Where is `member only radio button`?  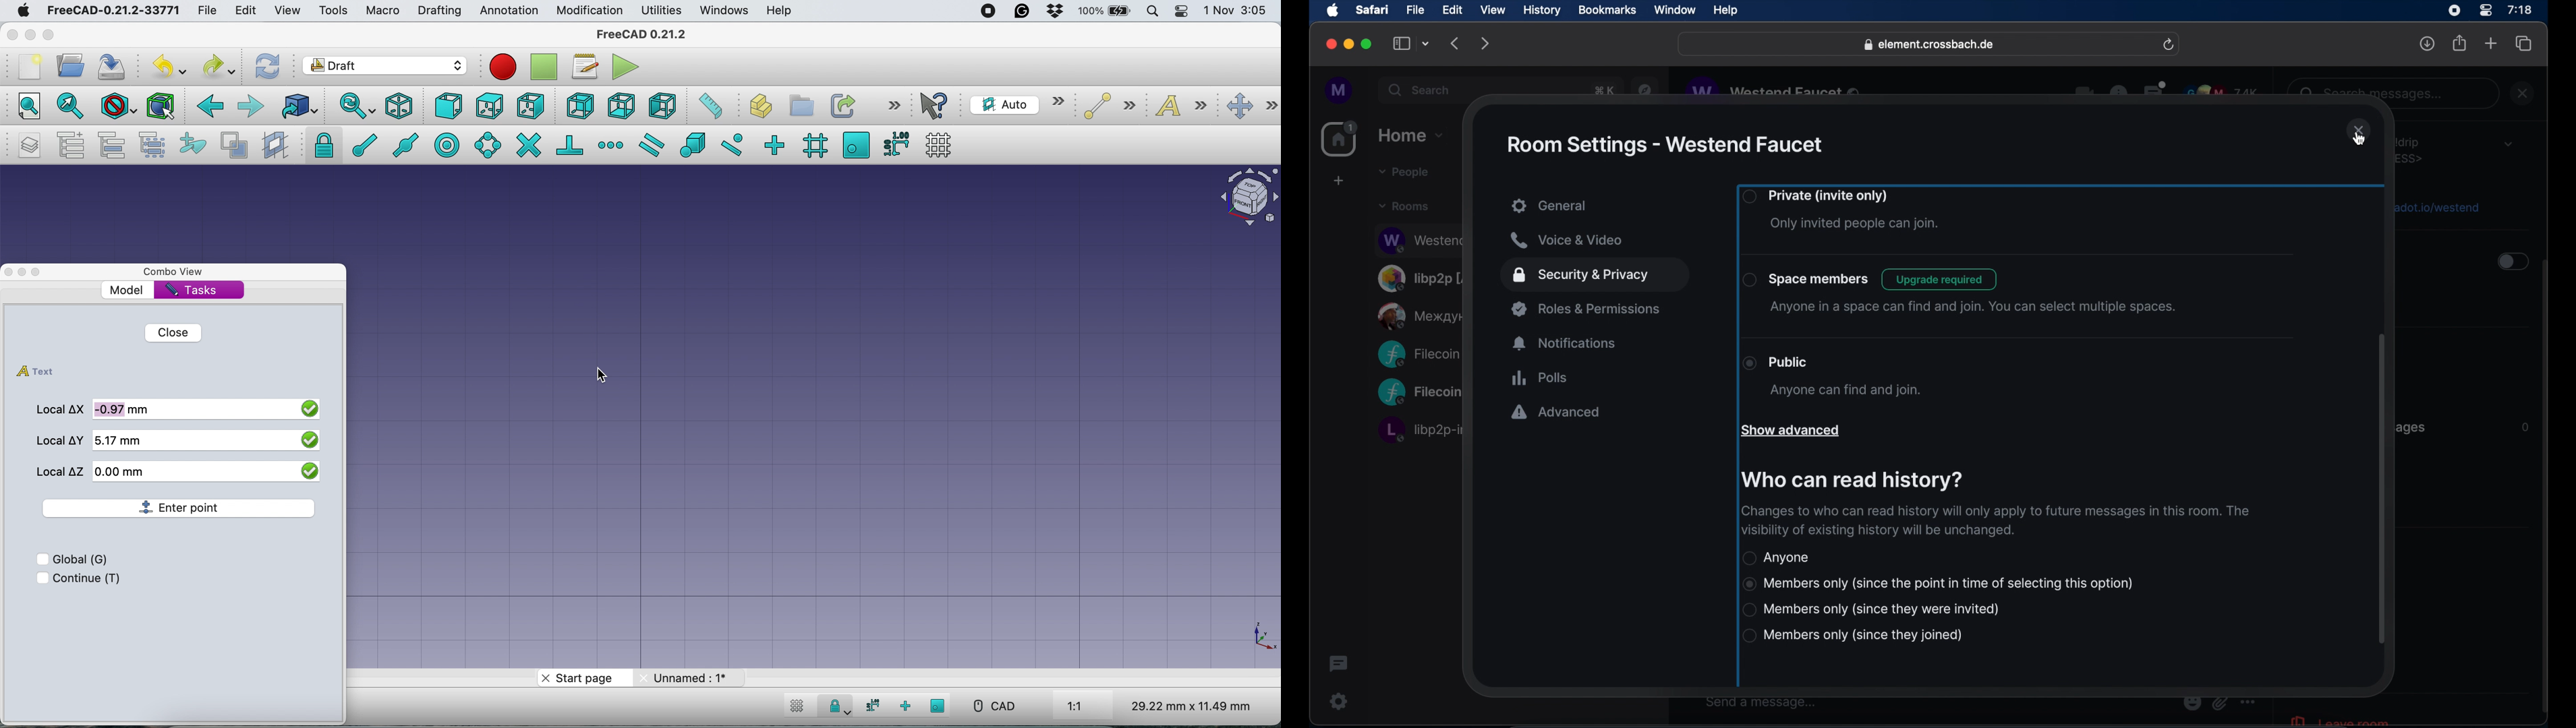 member only radio button is located at coordinates (1872, 609).